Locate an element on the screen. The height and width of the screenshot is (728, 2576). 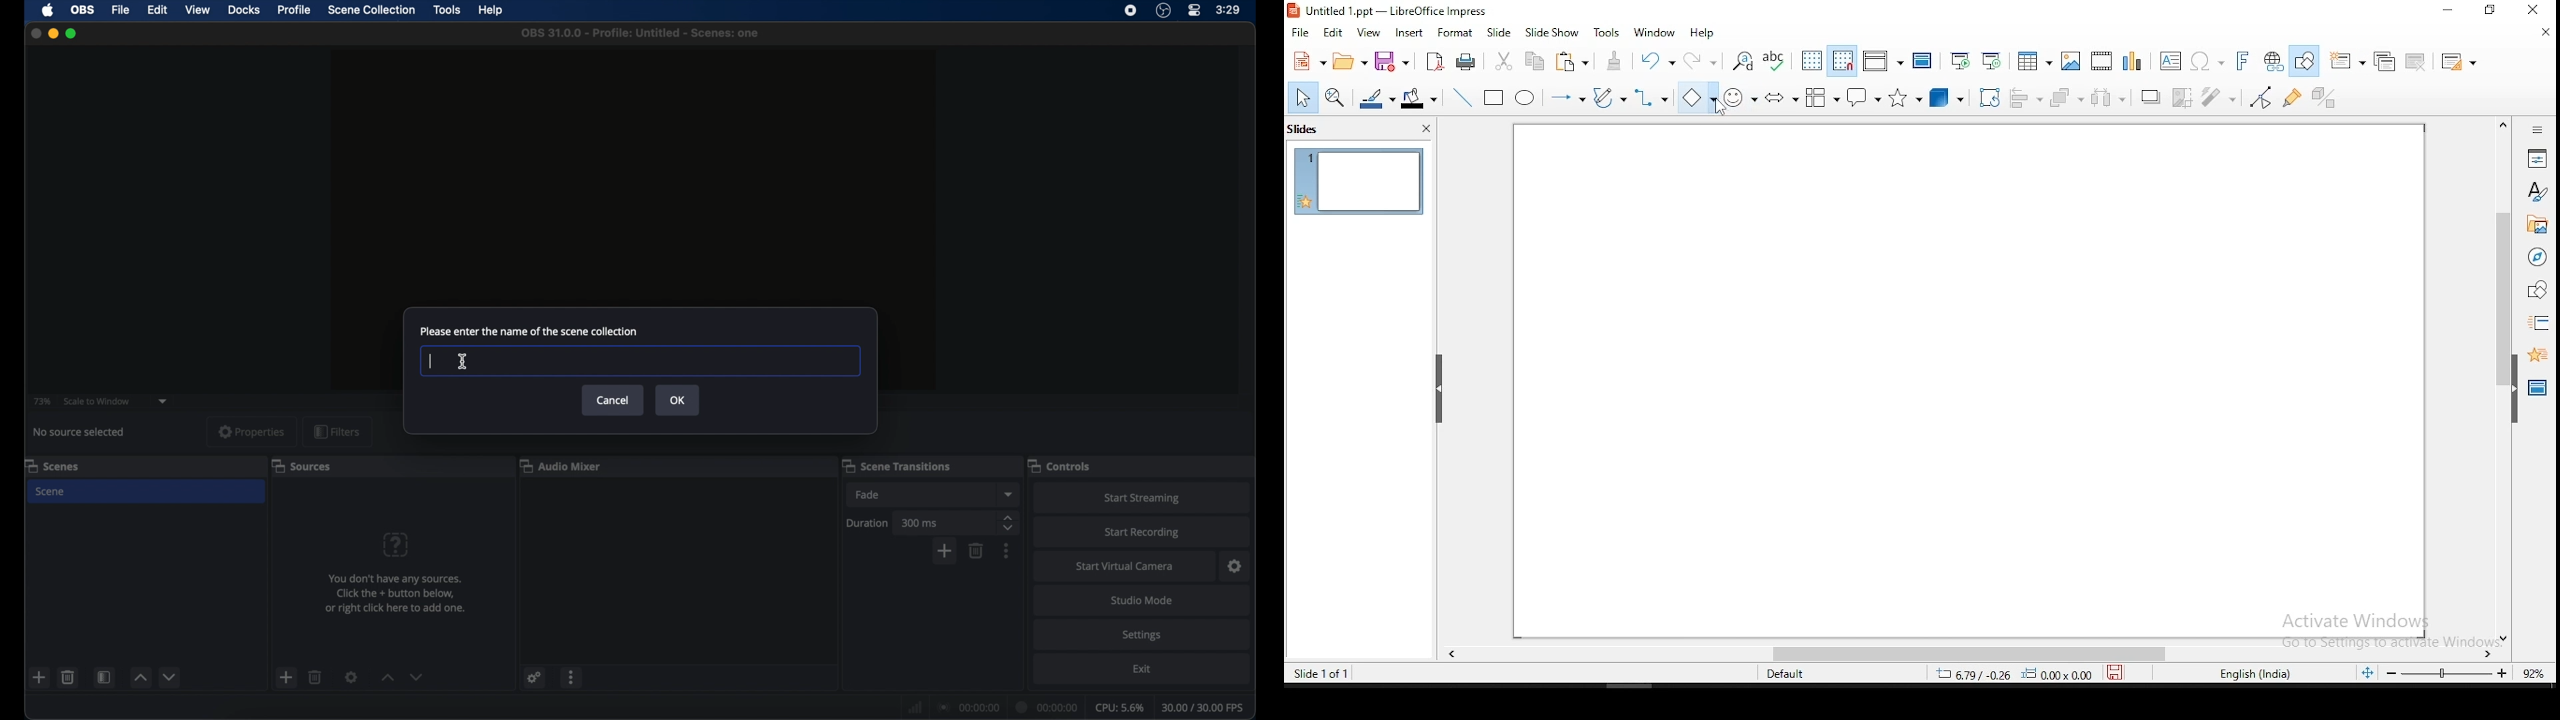
lines and arrows is located at coordinates (1570, 99).